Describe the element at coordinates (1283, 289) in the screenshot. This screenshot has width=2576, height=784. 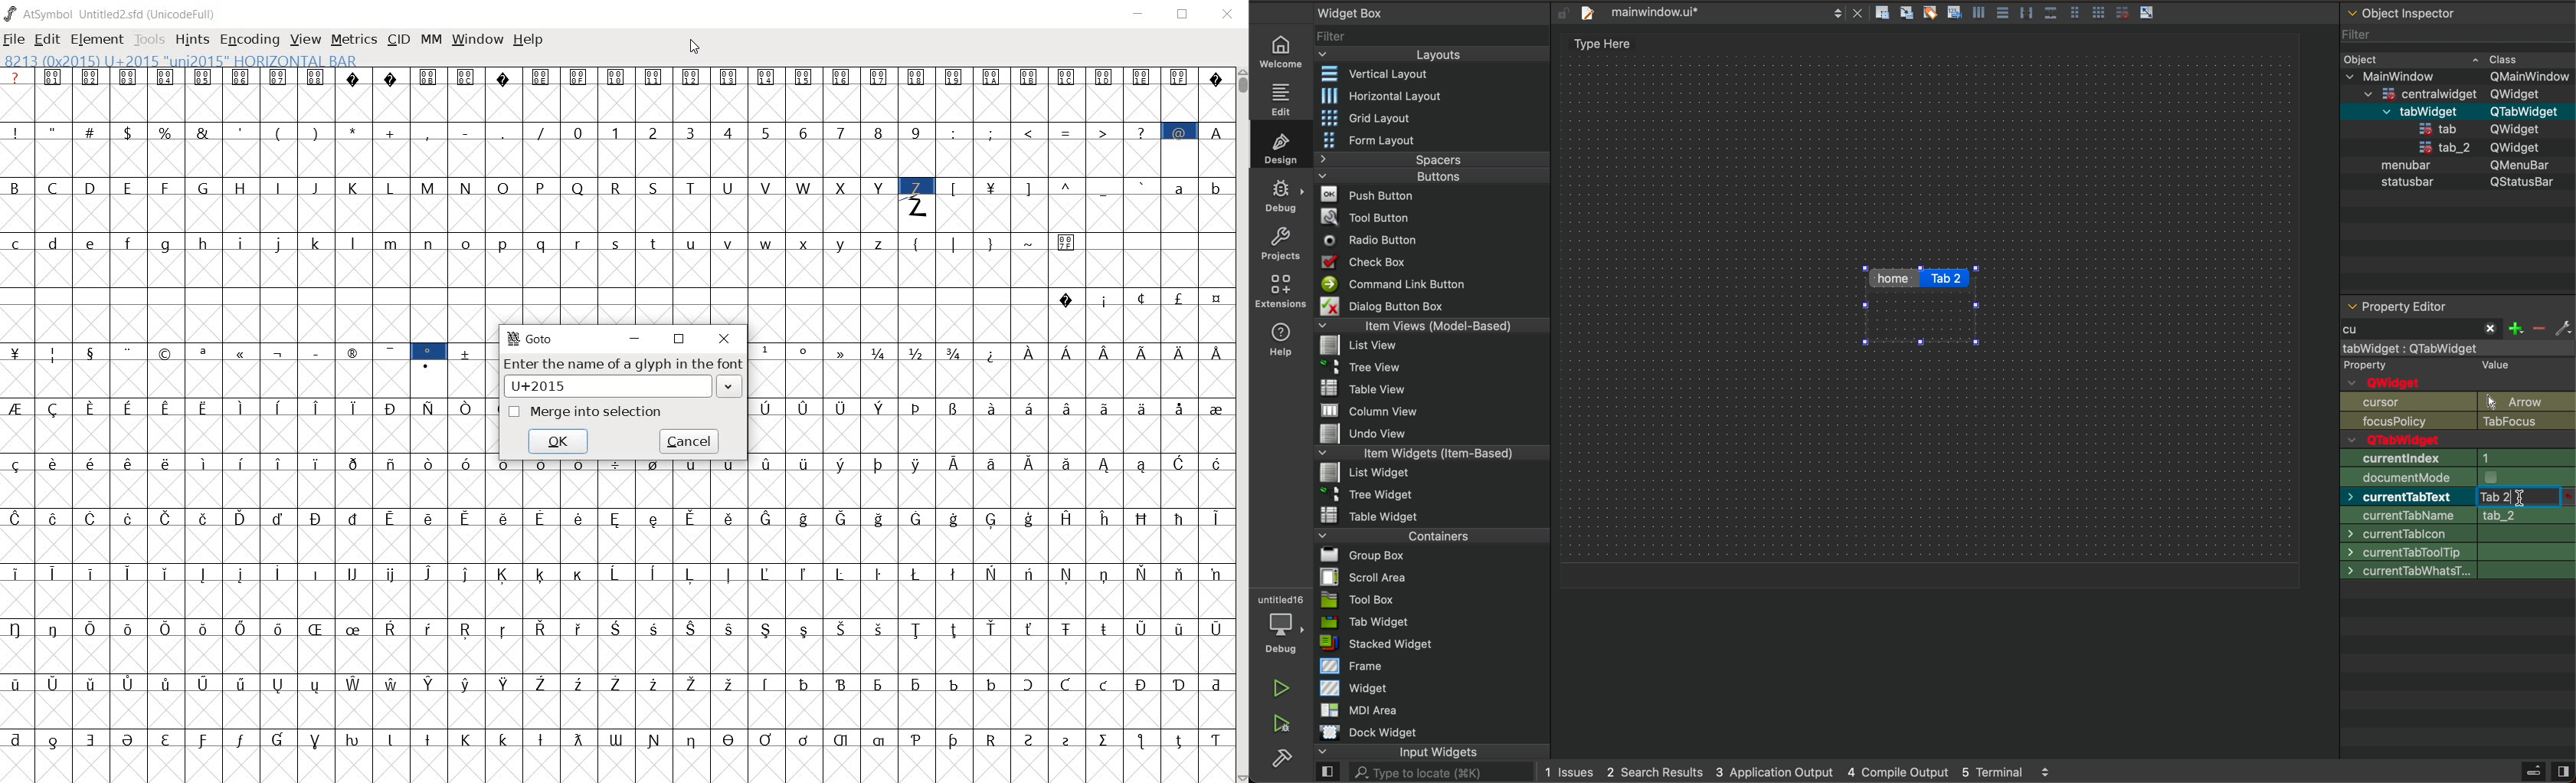
I see `extensions` at that location.